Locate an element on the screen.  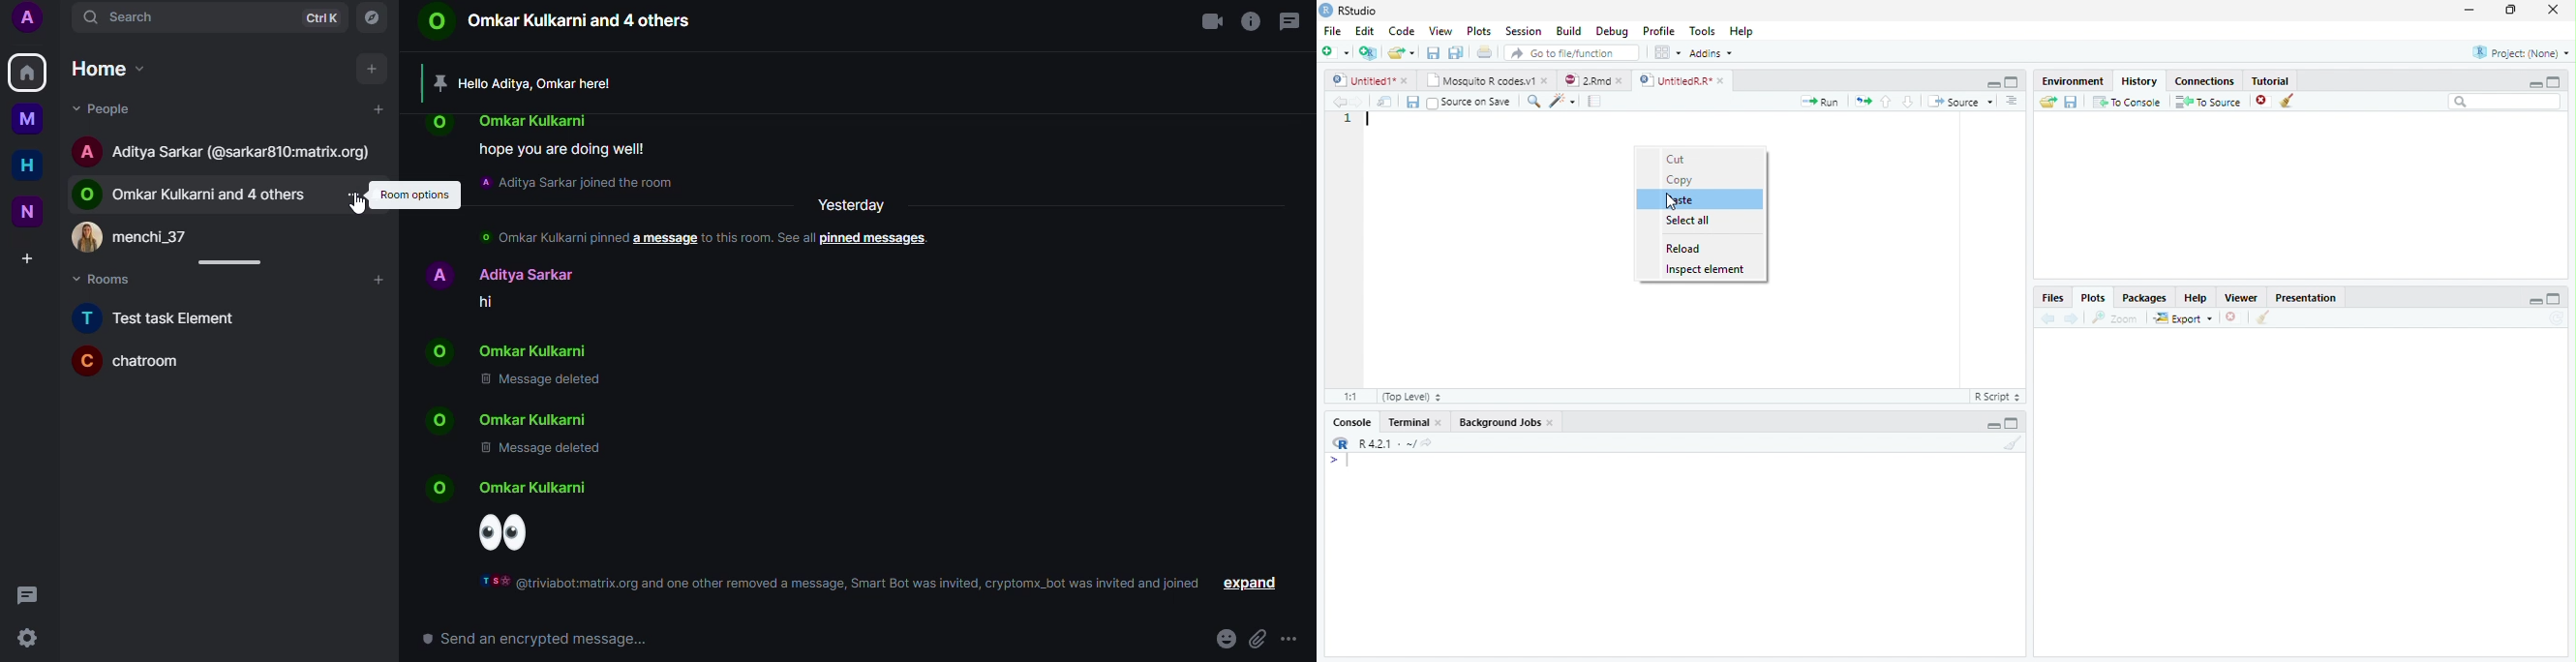
R Script is located at coordinates (1996, 397).